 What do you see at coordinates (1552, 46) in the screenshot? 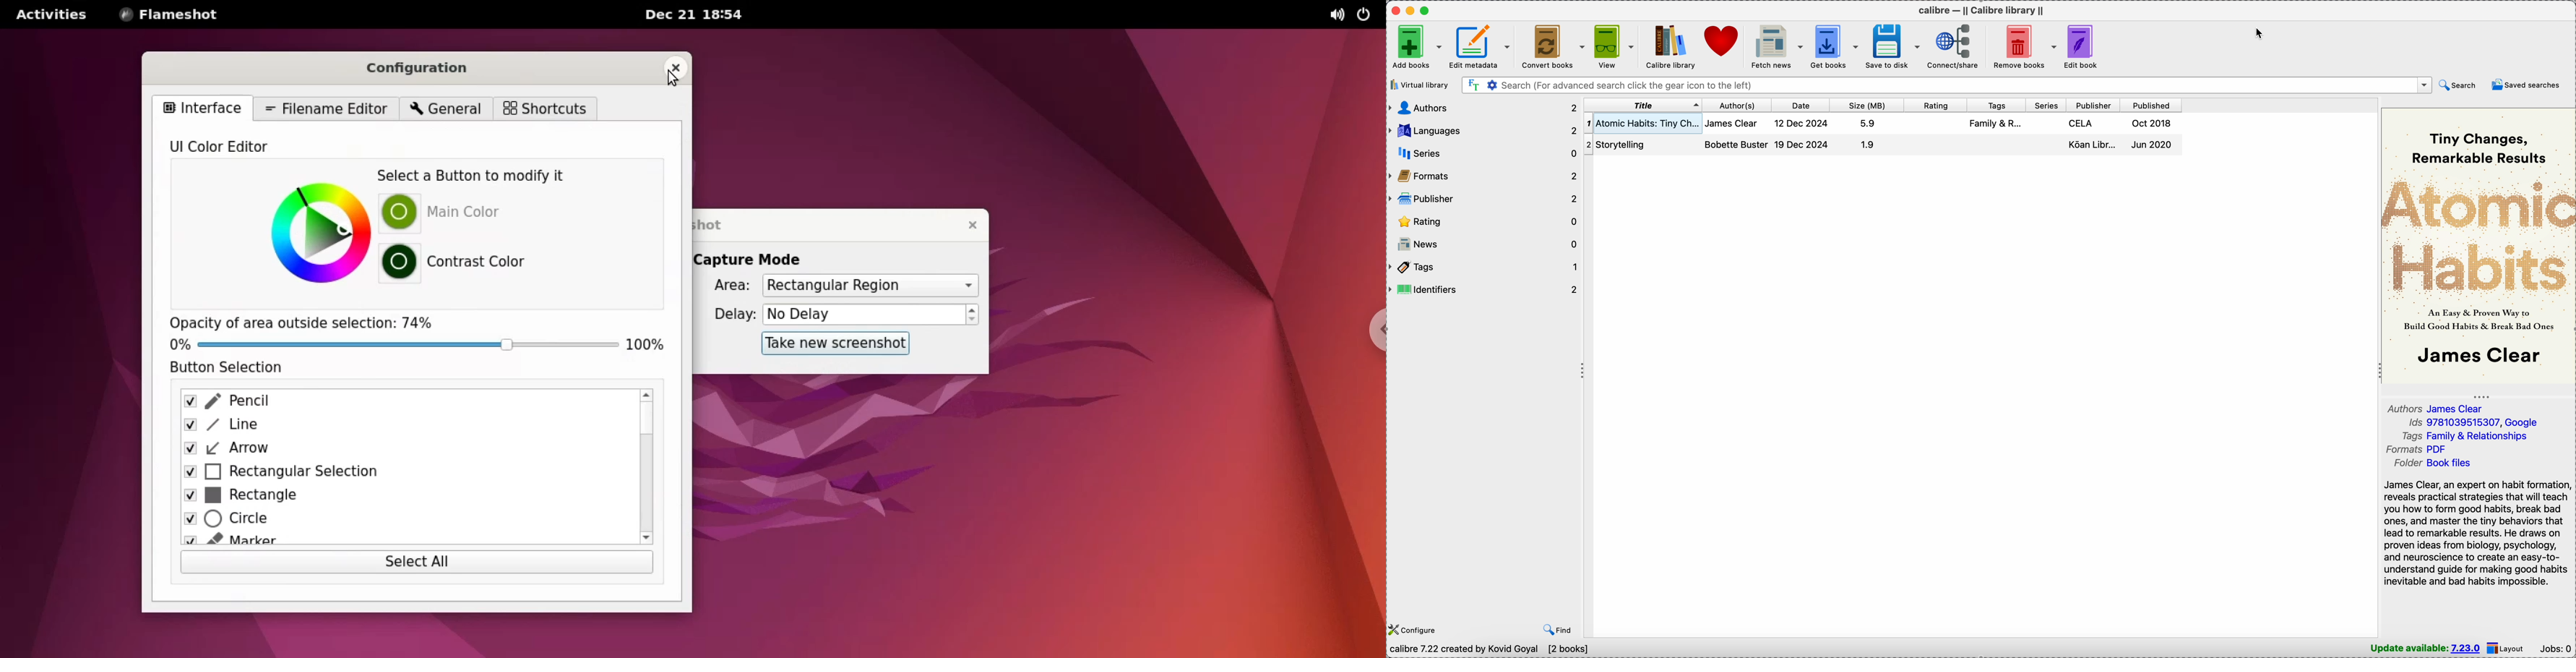
I see `convert books` at bounding box center [1552, 46].